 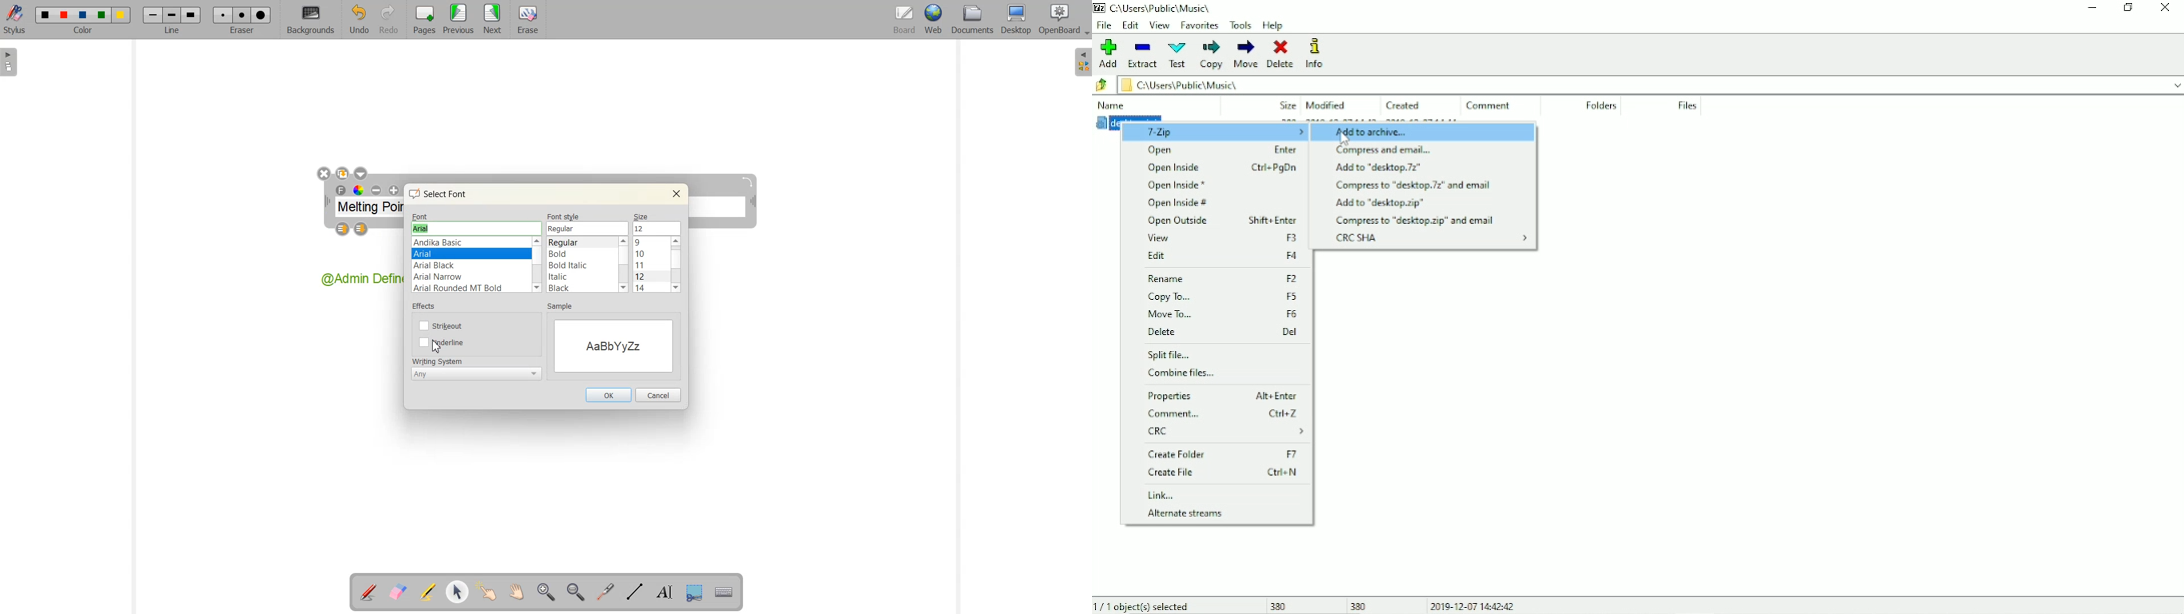 What do you see at coordinates (1404, 106) in the screenshot?
I see `Created` at bounding box center [1404, 106].